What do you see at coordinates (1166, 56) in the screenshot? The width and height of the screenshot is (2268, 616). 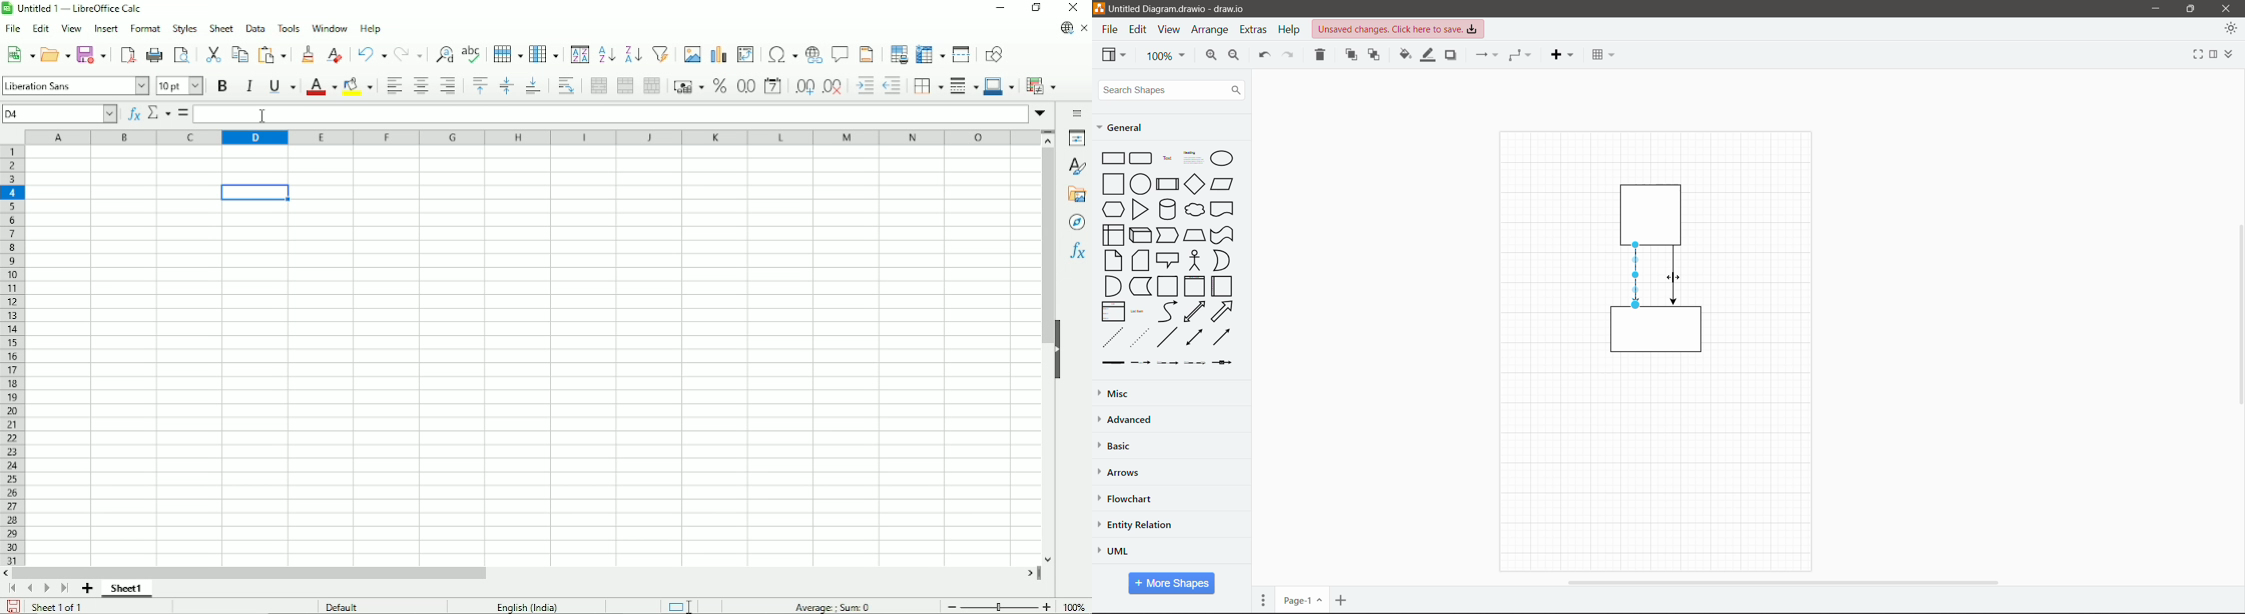 I see `Zoom` at bounding box center [1166, 56].